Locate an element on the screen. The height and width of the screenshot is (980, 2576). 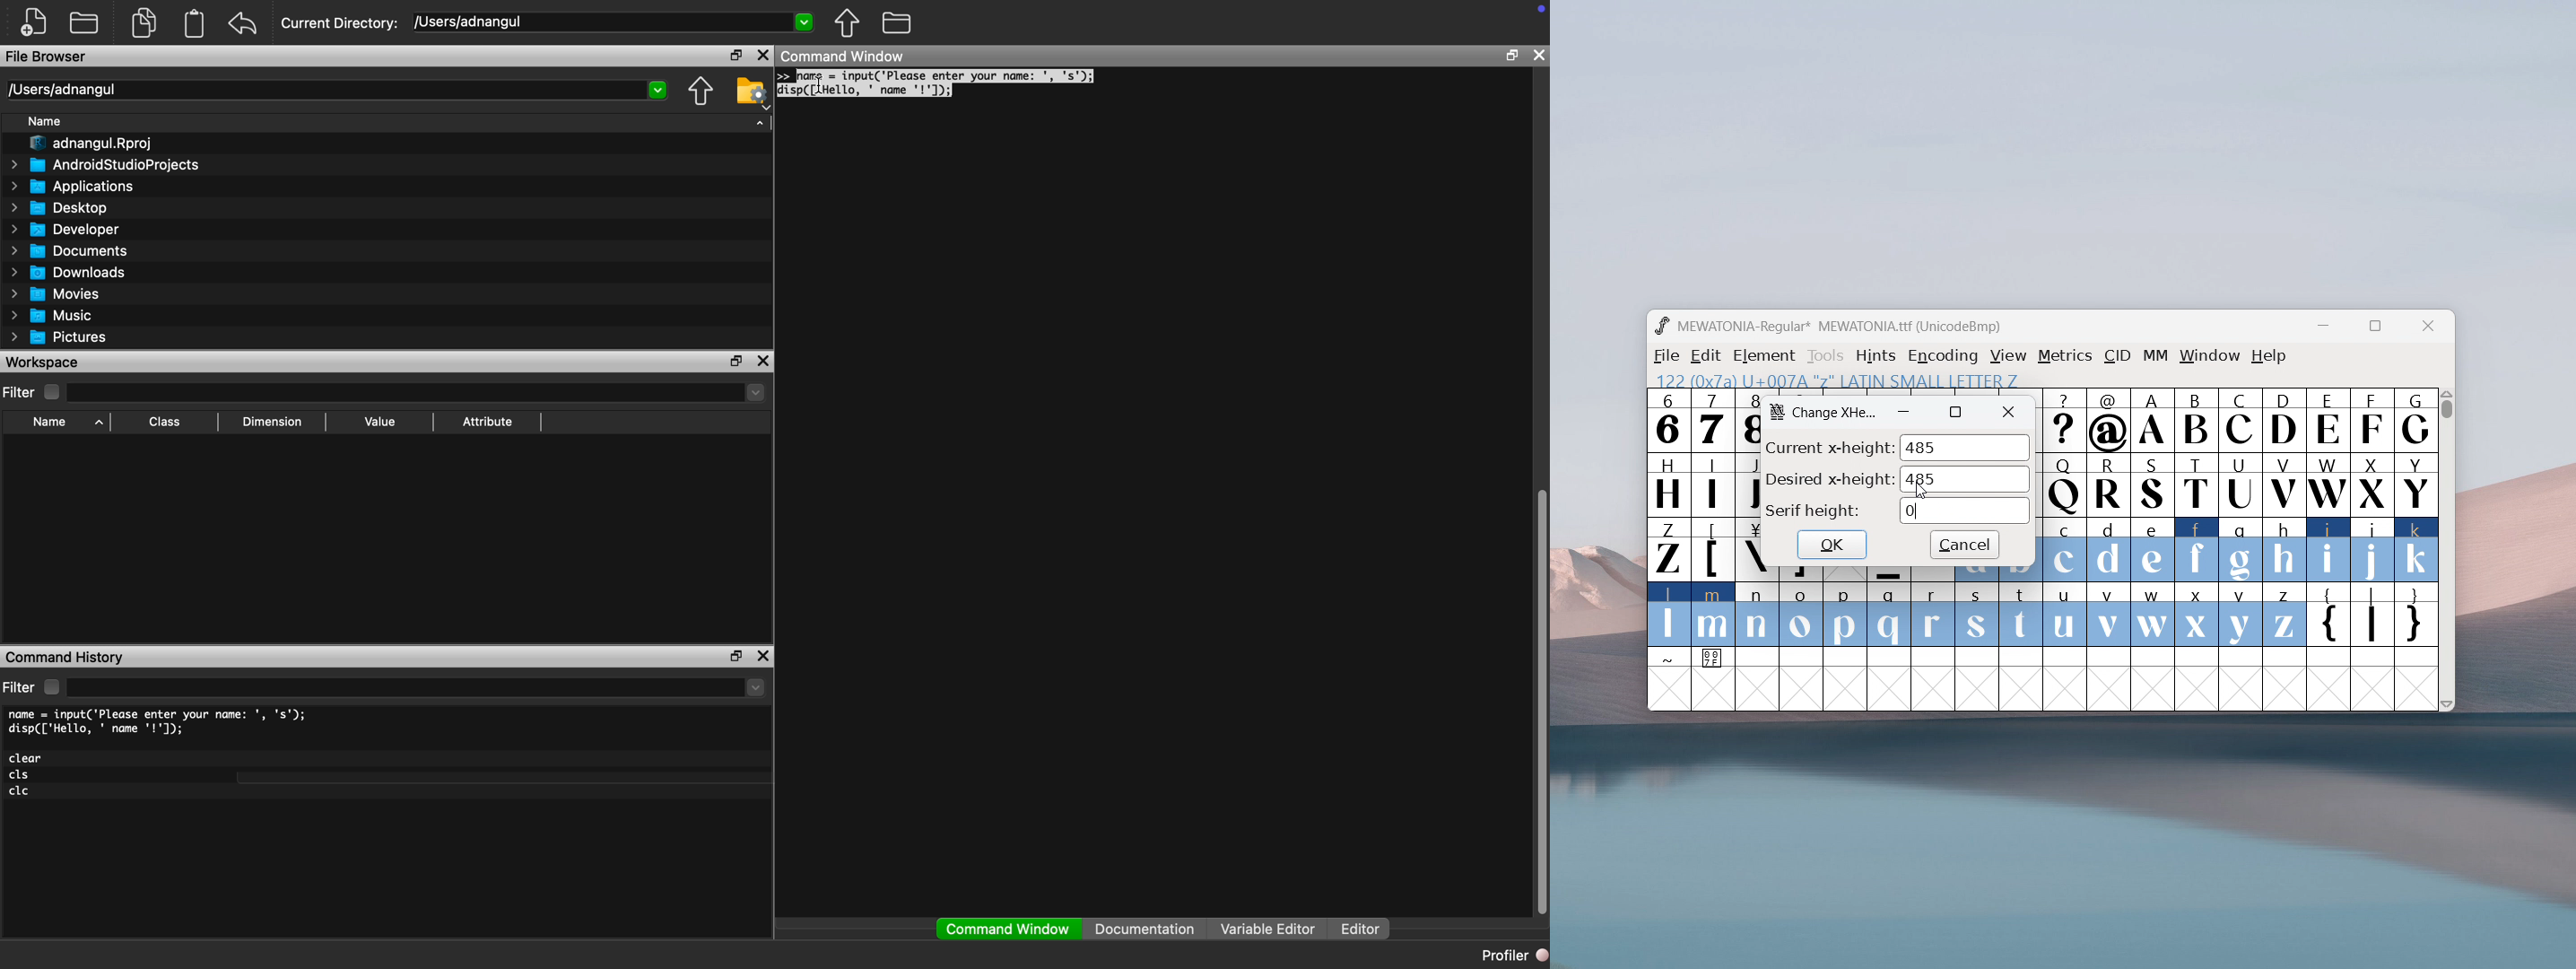
cls is located at coordinates (20, 775).